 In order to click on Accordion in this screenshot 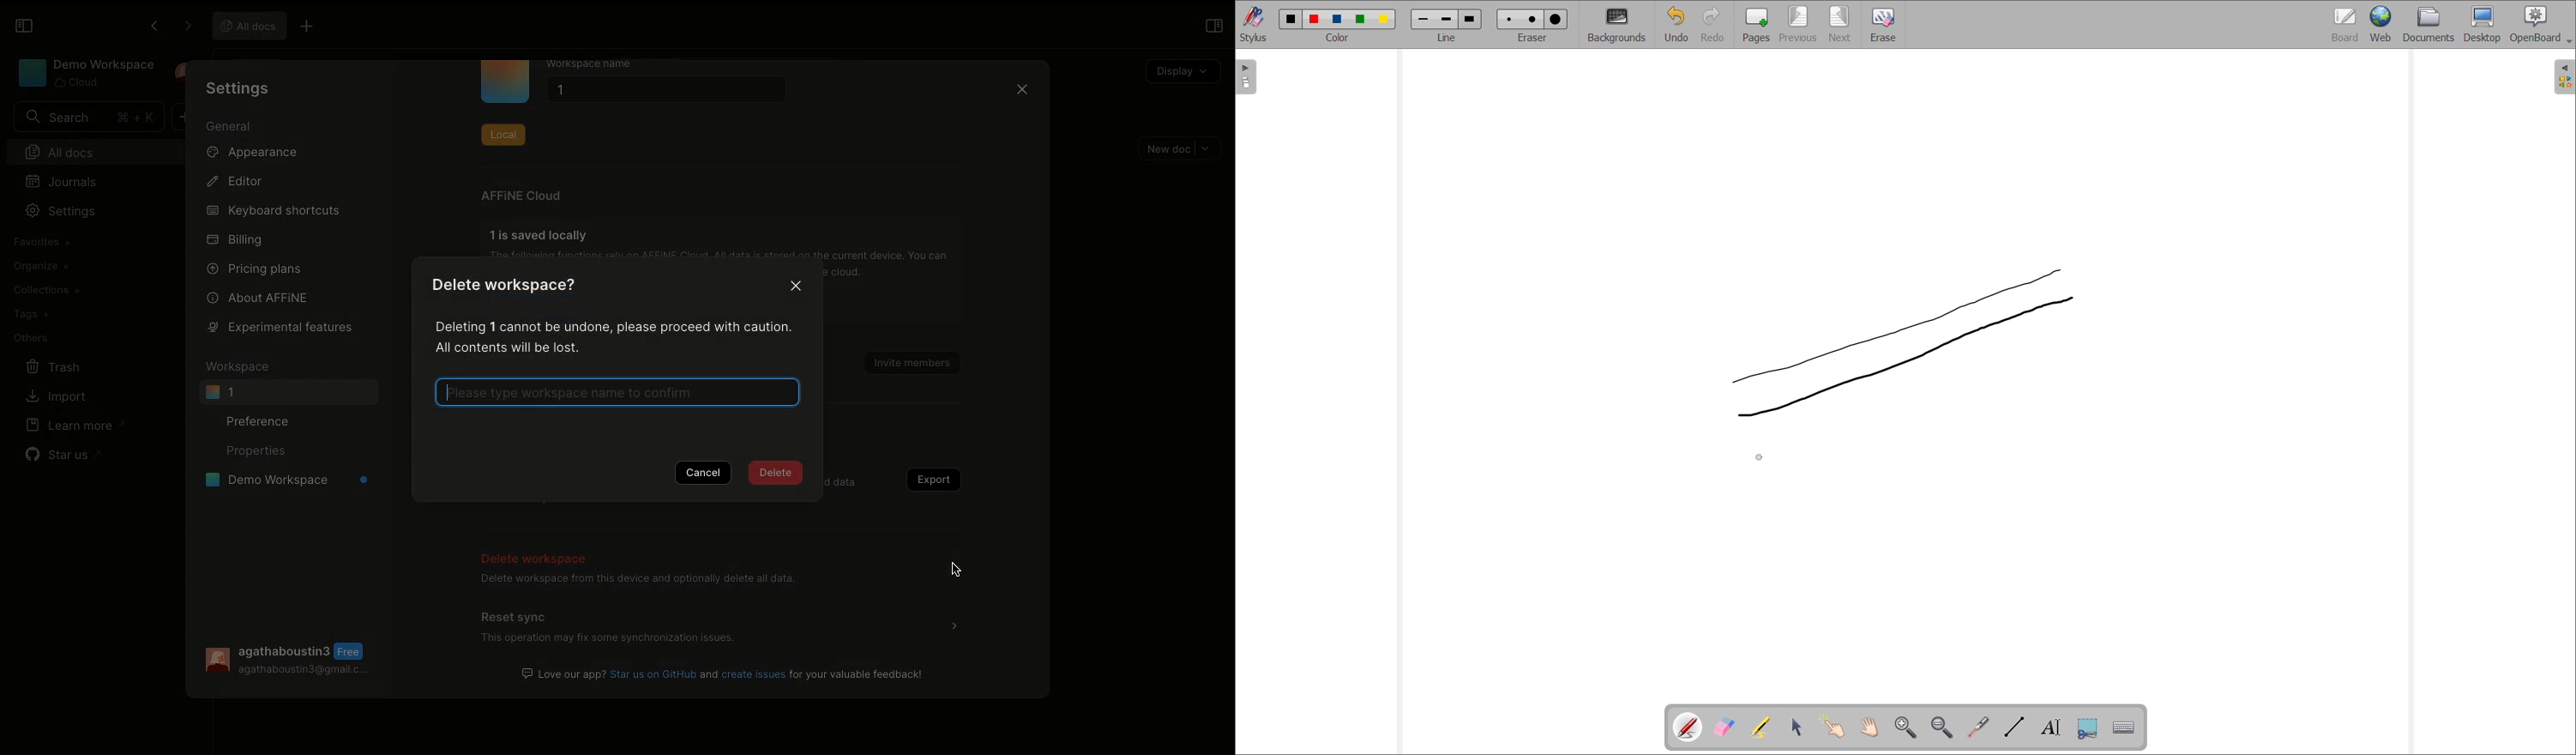, I will do `click(954, 625)`.